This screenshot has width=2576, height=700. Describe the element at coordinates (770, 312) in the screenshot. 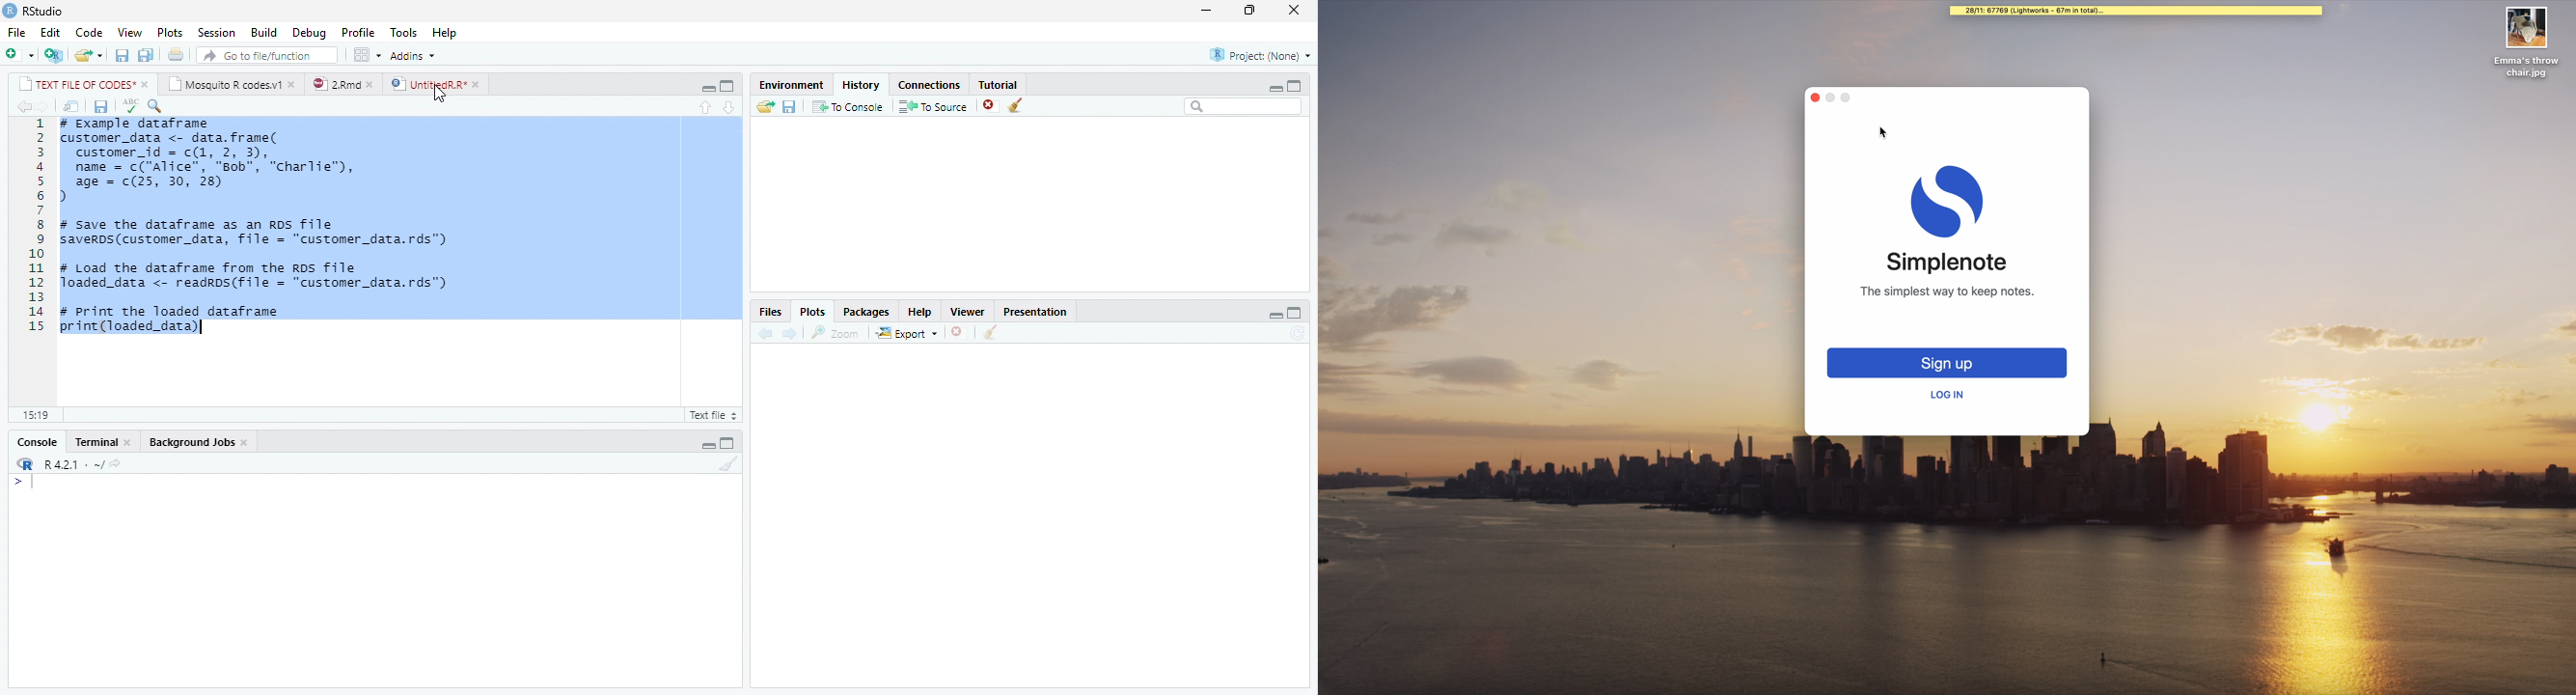

I see `Files` at that location.